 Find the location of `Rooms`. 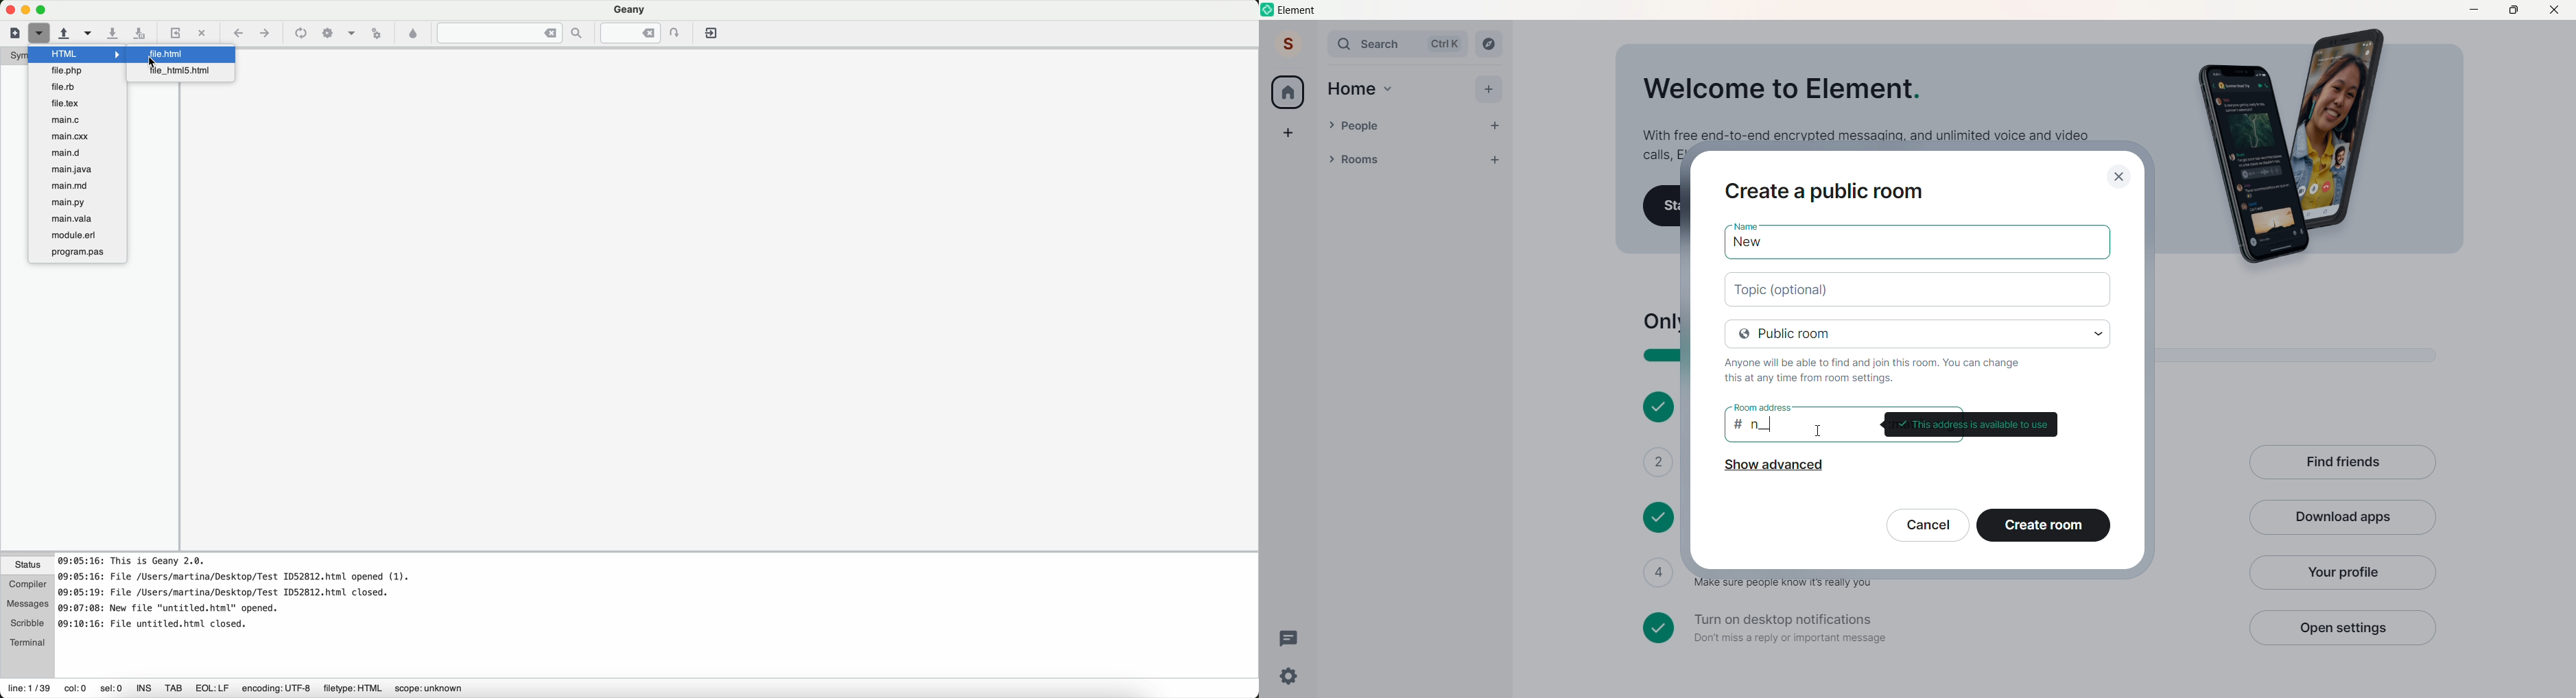

Rooms is located at coordinates (1397, 160).